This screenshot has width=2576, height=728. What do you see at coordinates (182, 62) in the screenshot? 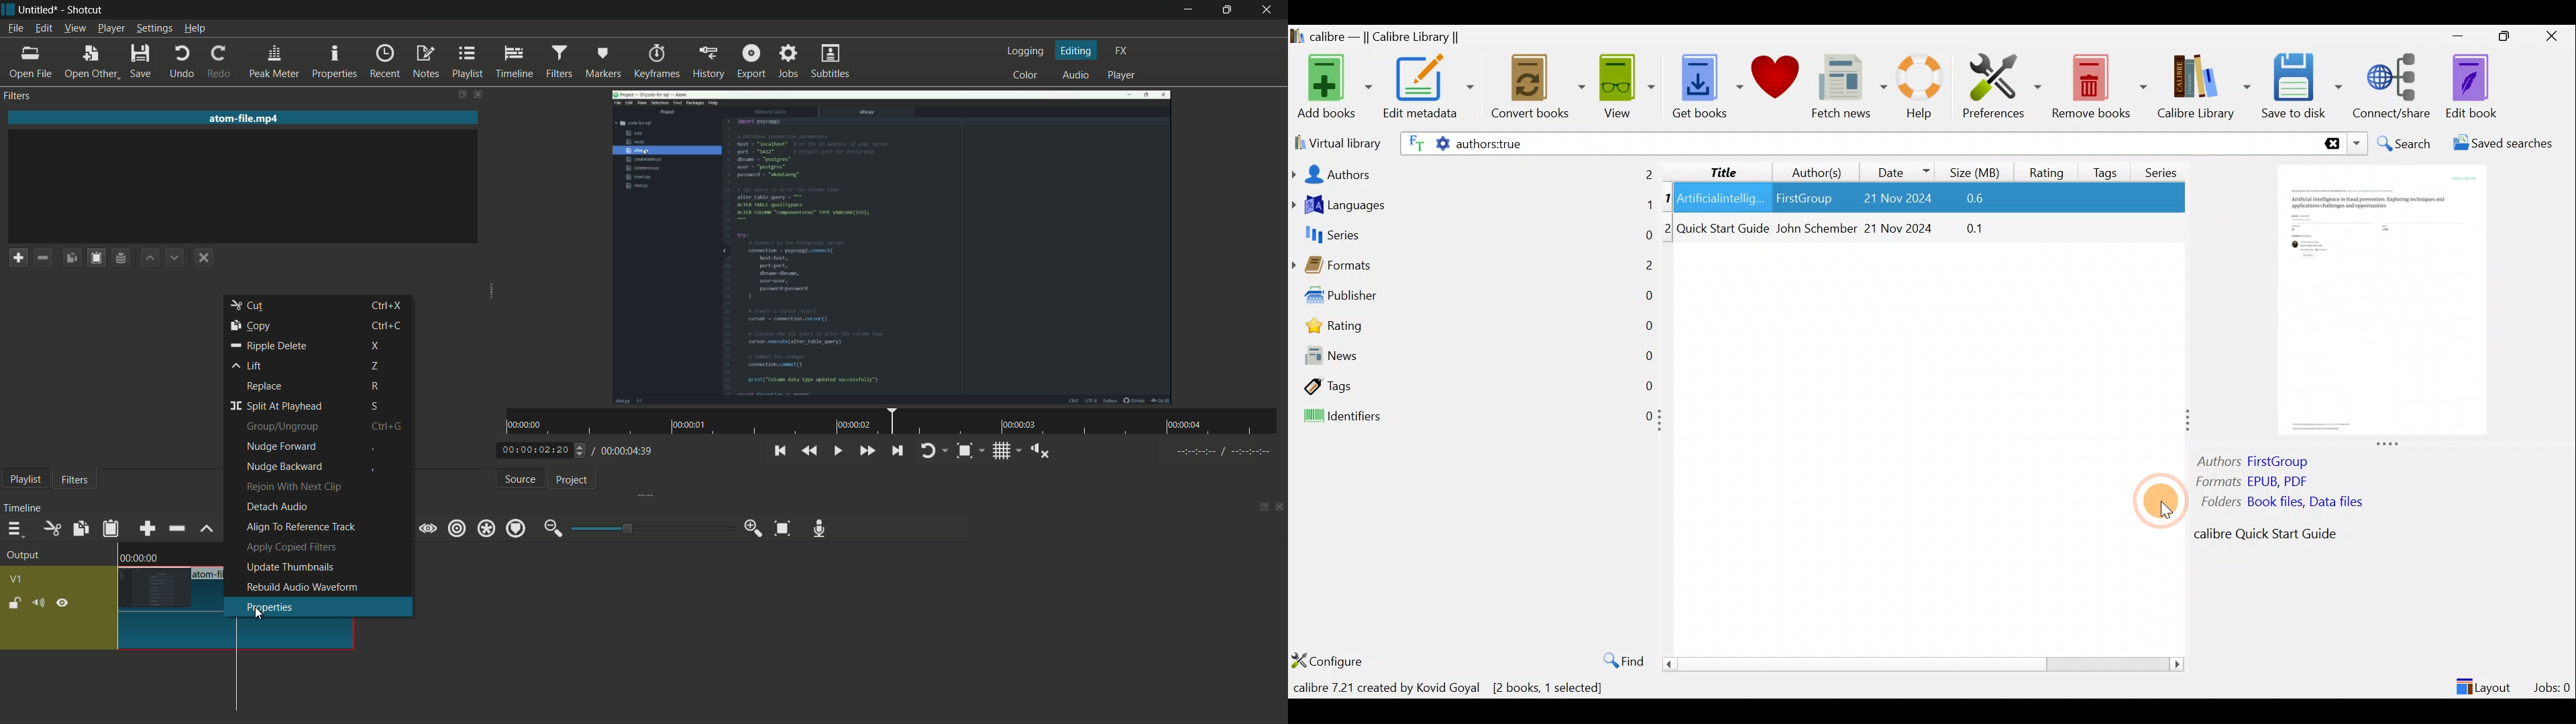
I see `undo` at bounding box center [182, 62].